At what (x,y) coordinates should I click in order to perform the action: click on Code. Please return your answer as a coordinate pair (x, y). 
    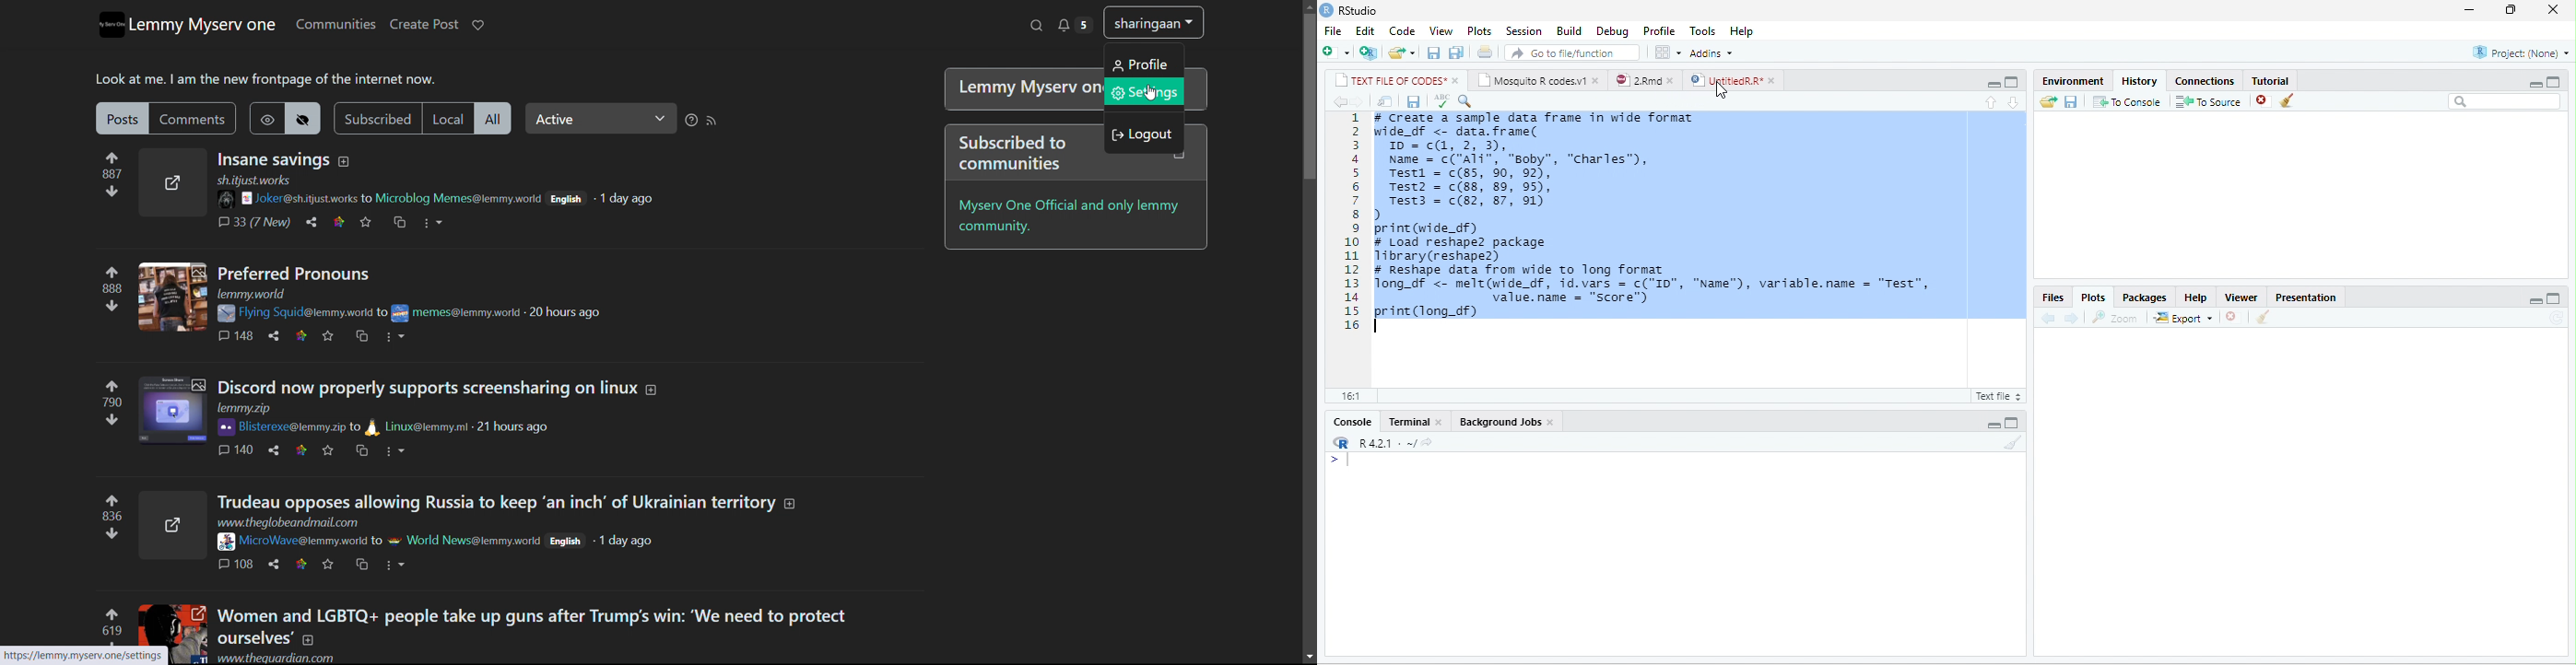
    Looking at the image, I should click on (1402, 31).